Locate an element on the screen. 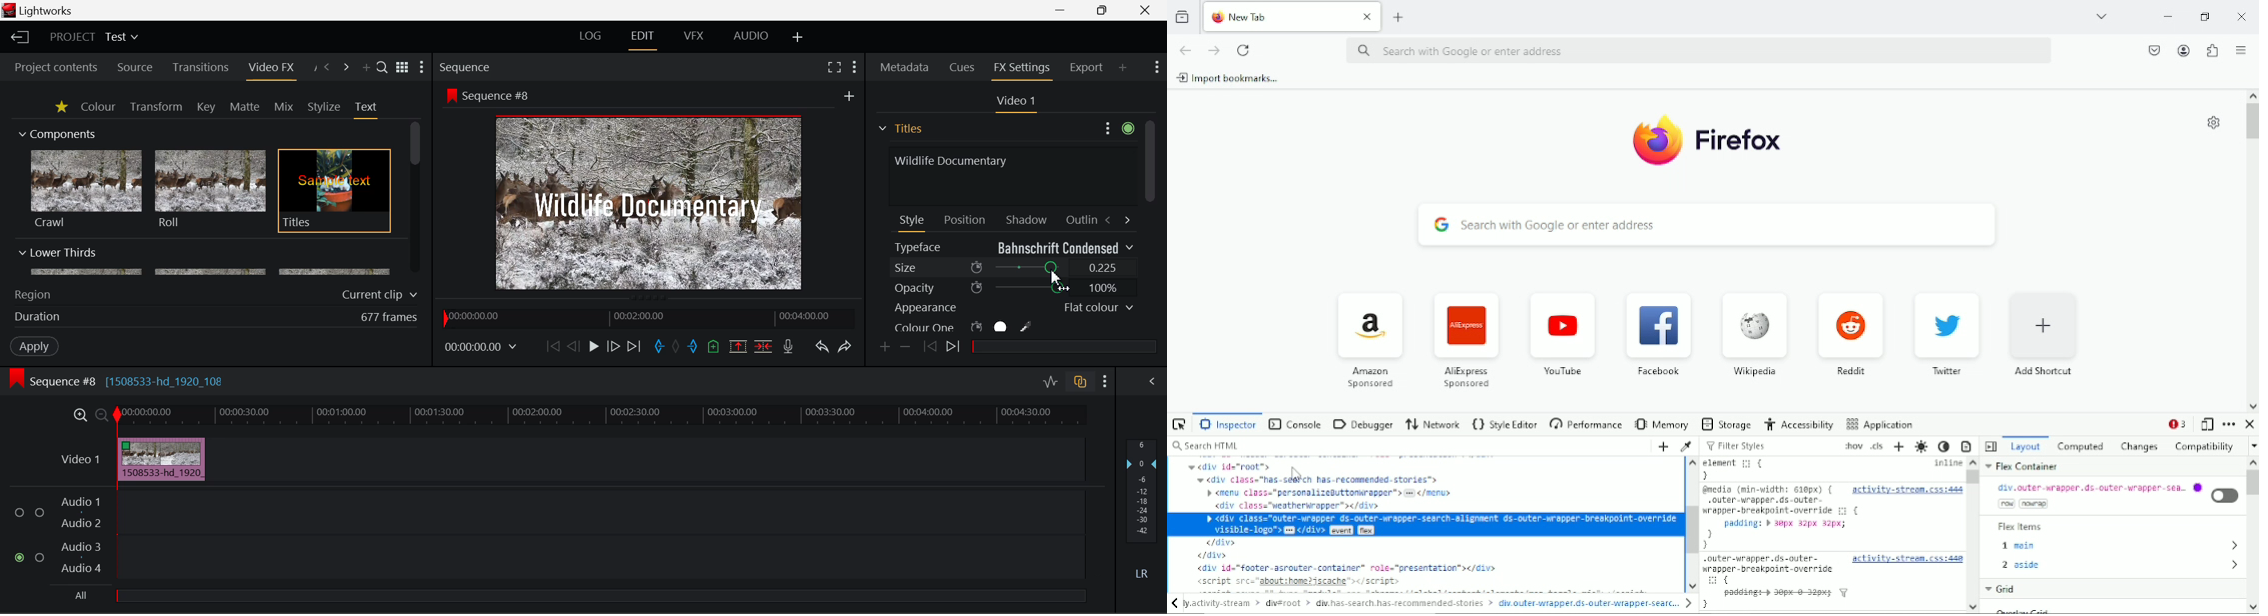 The height and width of the screenshot is (616, 2268). New tab is located at coordinates (1399, 18).